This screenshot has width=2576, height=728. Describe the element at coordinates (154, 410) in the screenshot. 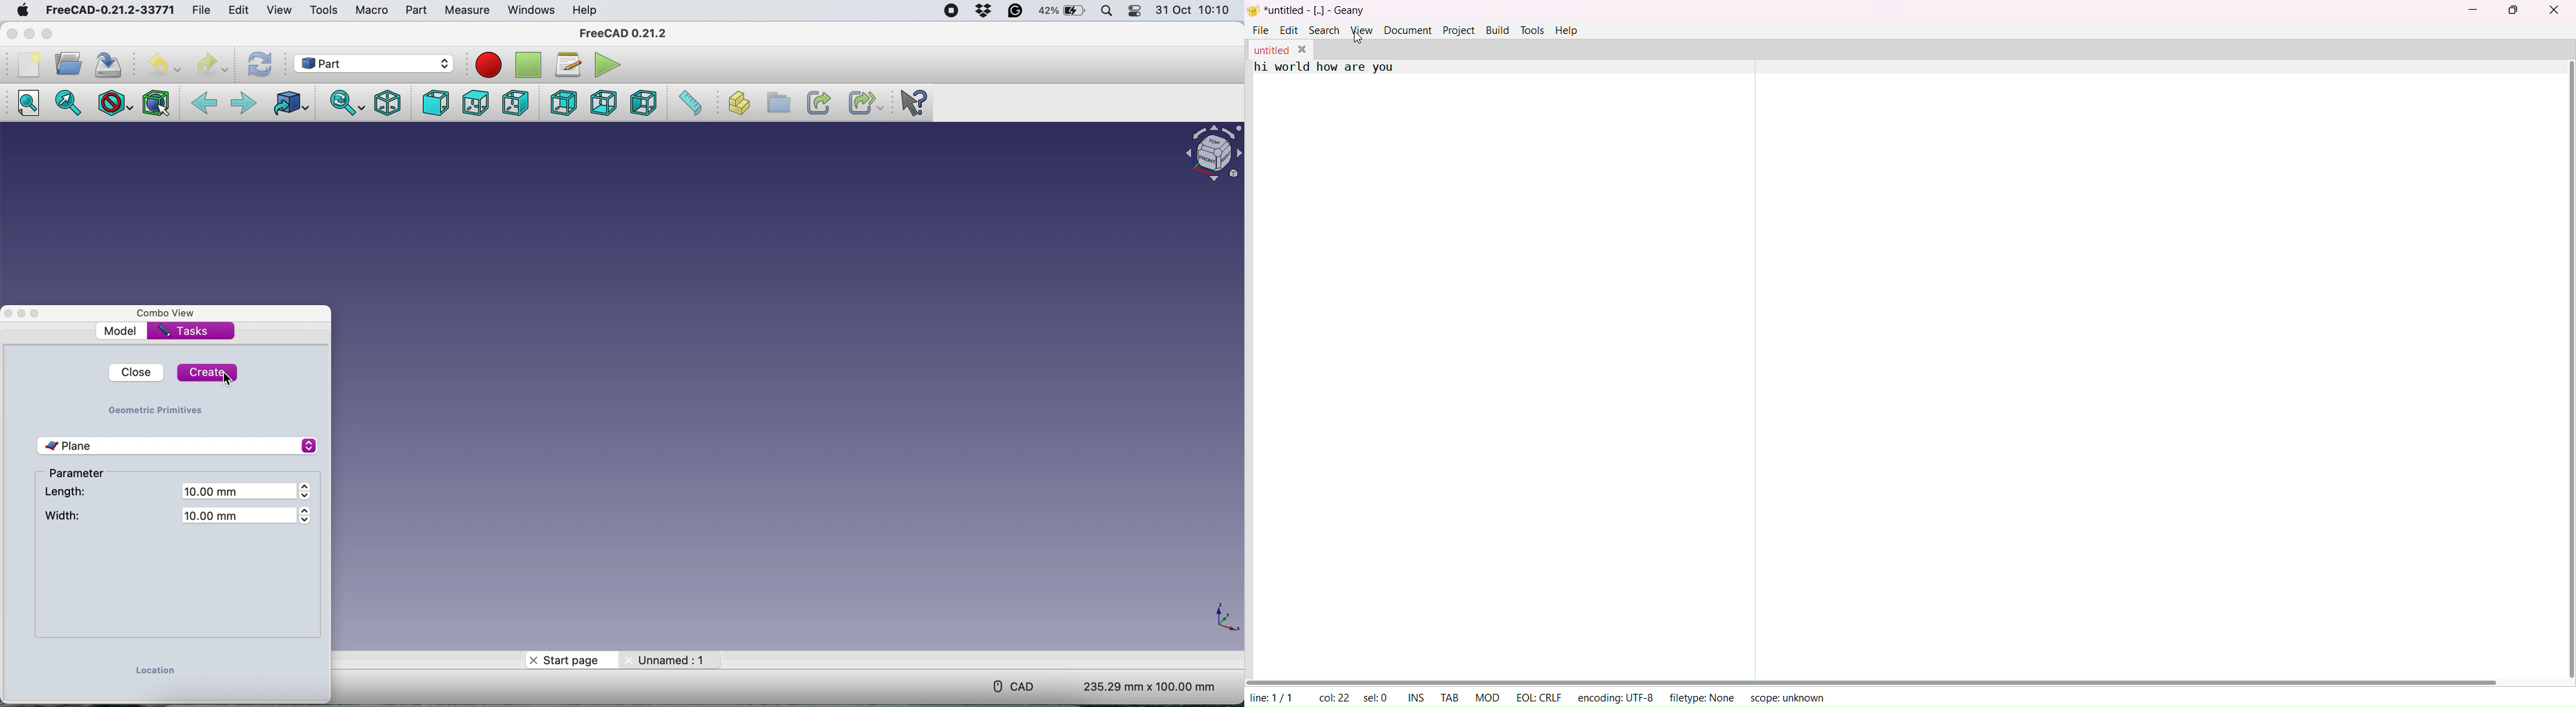

I see `geometric primitives` at that location.